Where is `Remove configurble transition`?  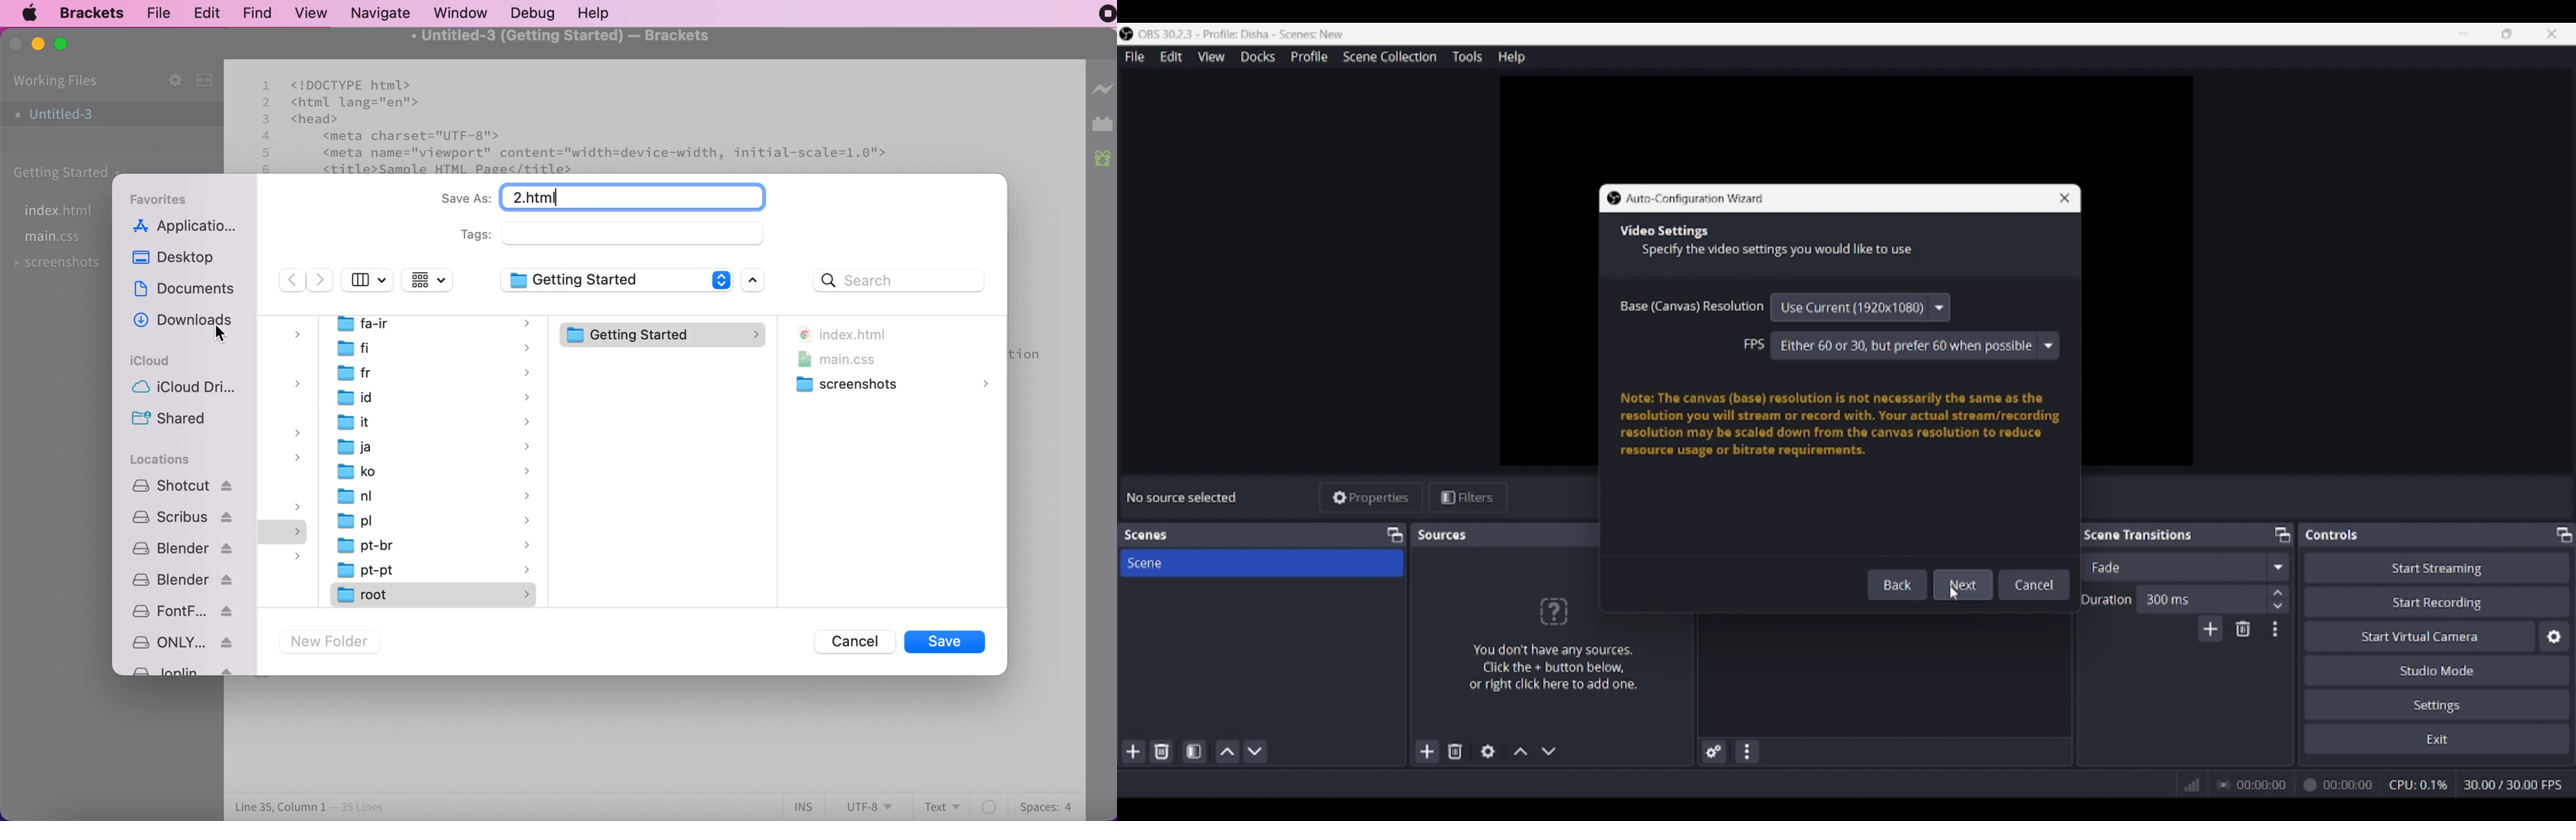 Remove configurble transition is located at coordinates (2243, 629).